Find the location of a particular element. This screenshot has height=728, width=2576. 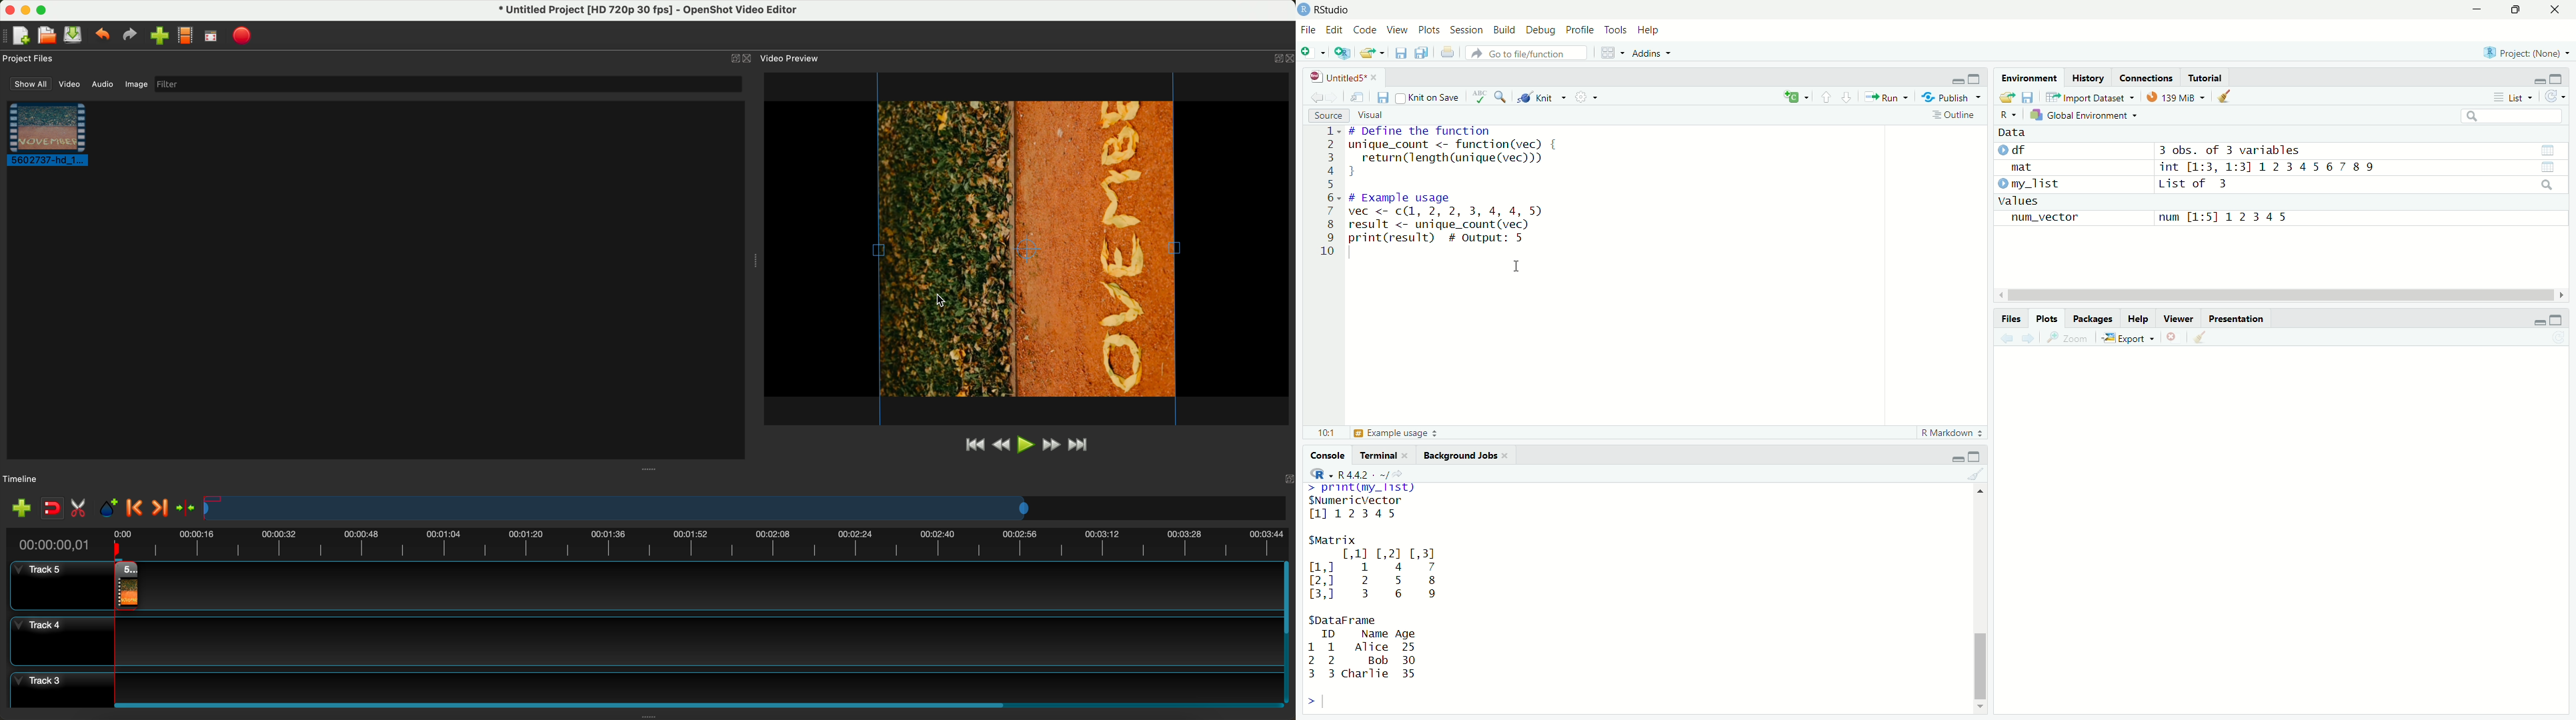

timeline is located at coordinates (21, 479).